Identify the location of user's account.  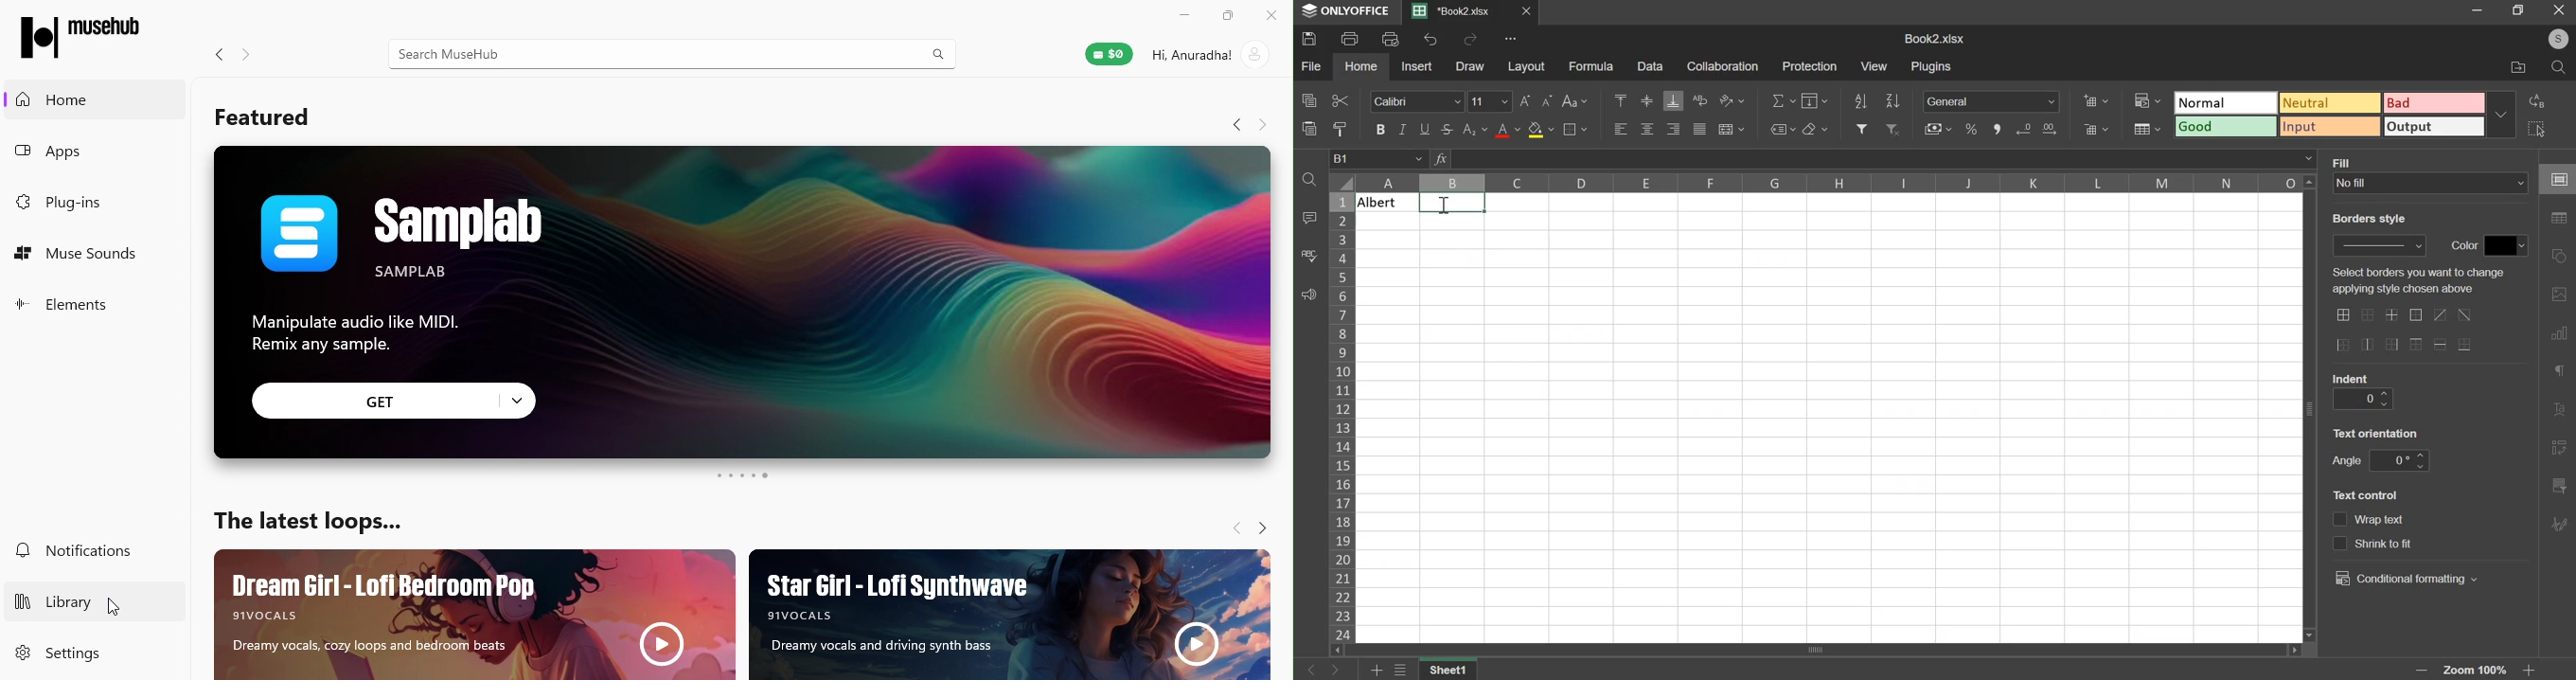
(2556, 37).